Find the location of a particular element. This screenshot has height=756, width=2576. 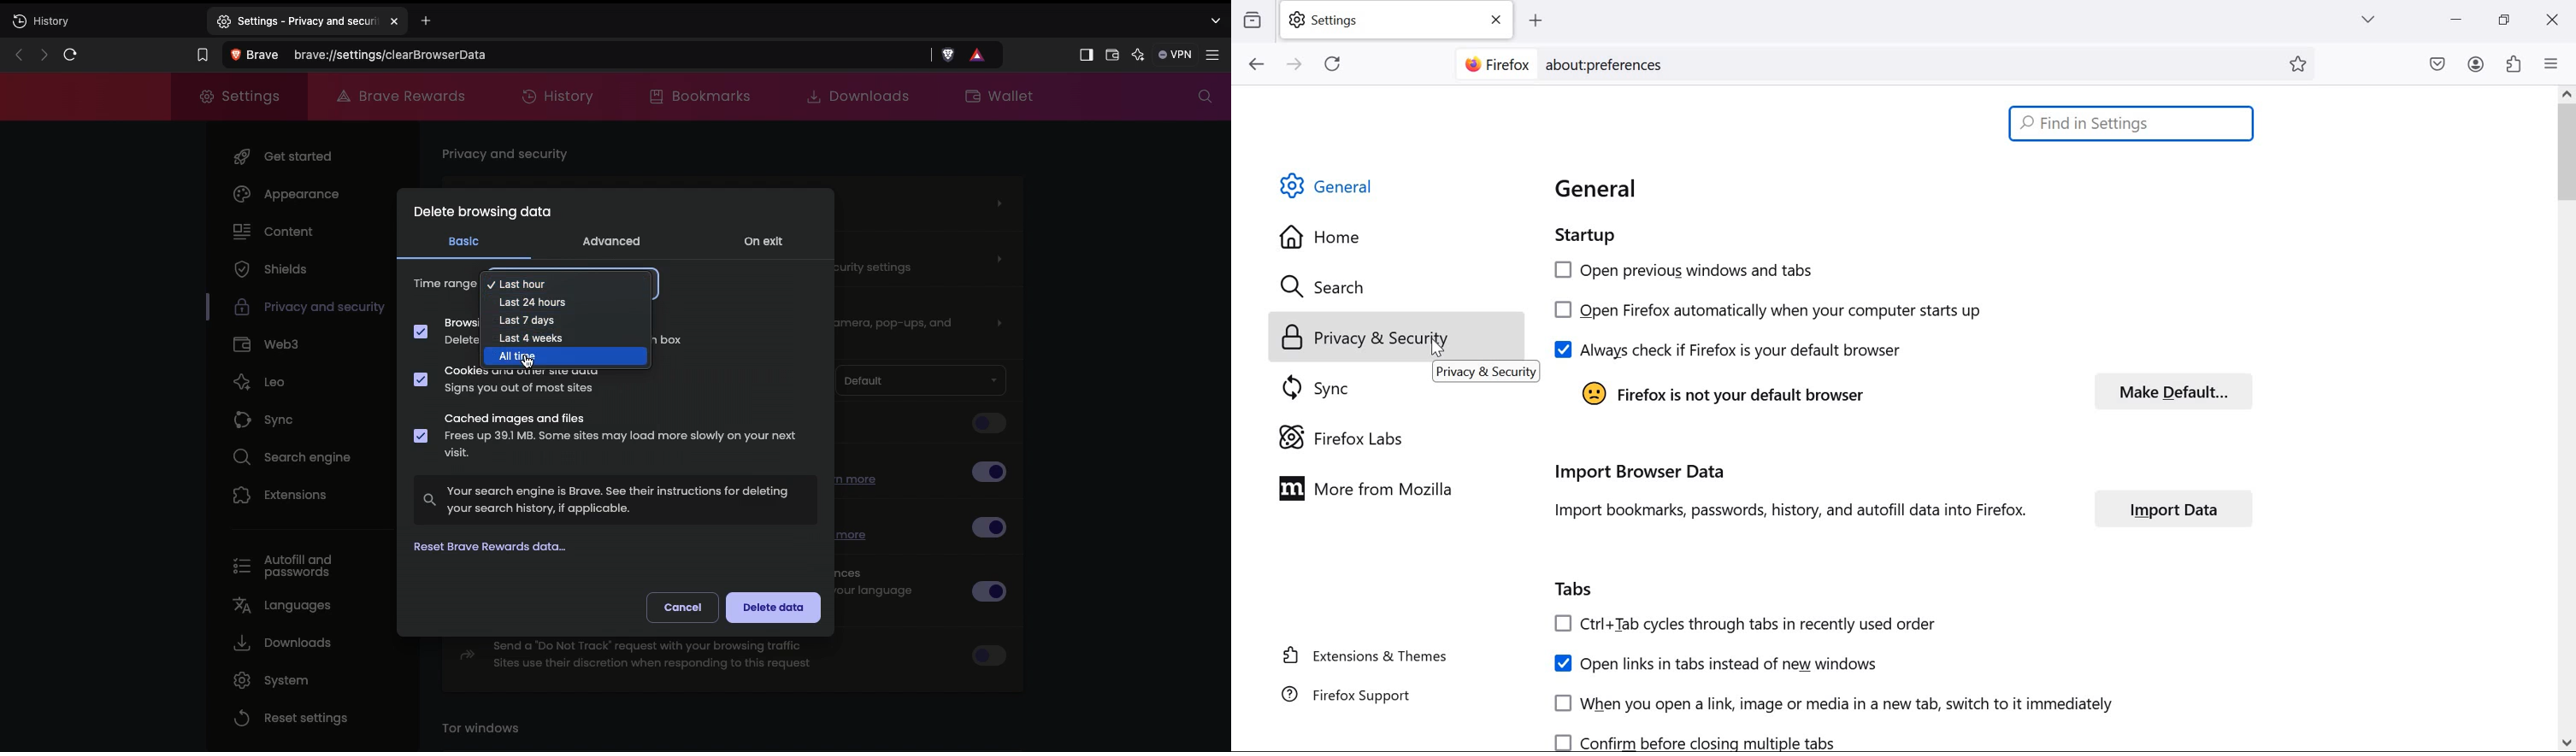

Tabs is located at coordinates (1575, 587).